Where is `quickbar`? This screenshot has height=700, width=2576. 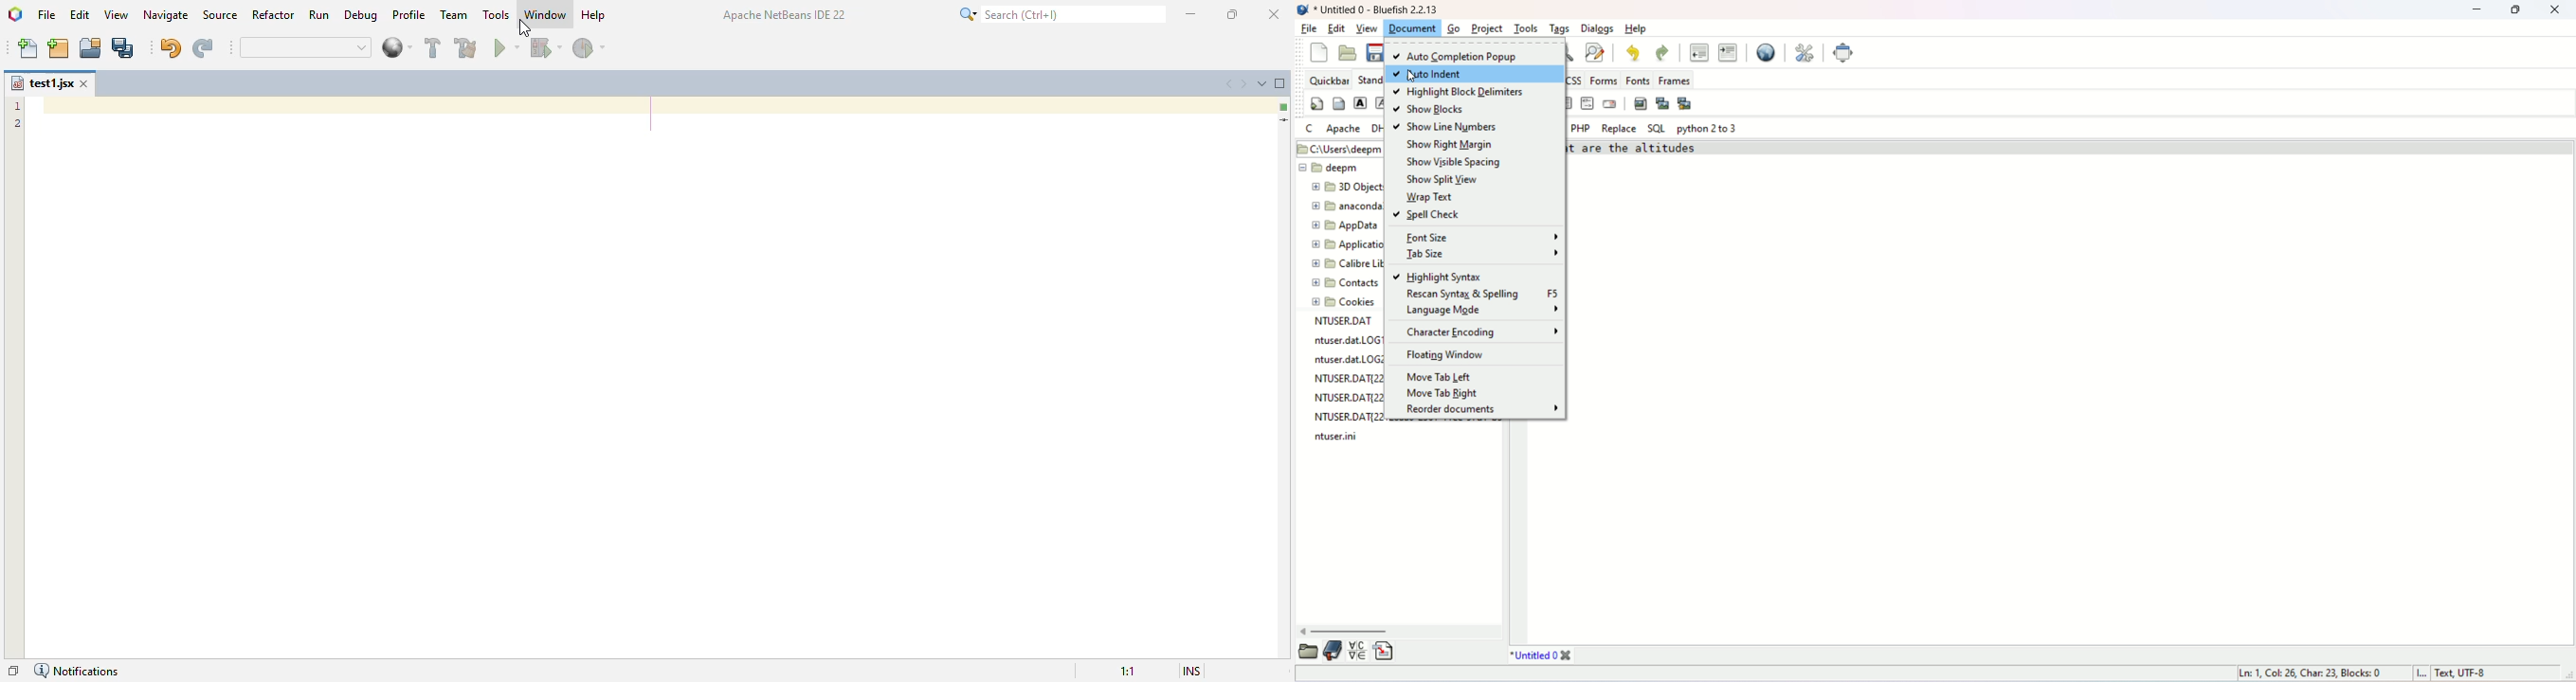
quickbar is located at coordinates (1327, 79).